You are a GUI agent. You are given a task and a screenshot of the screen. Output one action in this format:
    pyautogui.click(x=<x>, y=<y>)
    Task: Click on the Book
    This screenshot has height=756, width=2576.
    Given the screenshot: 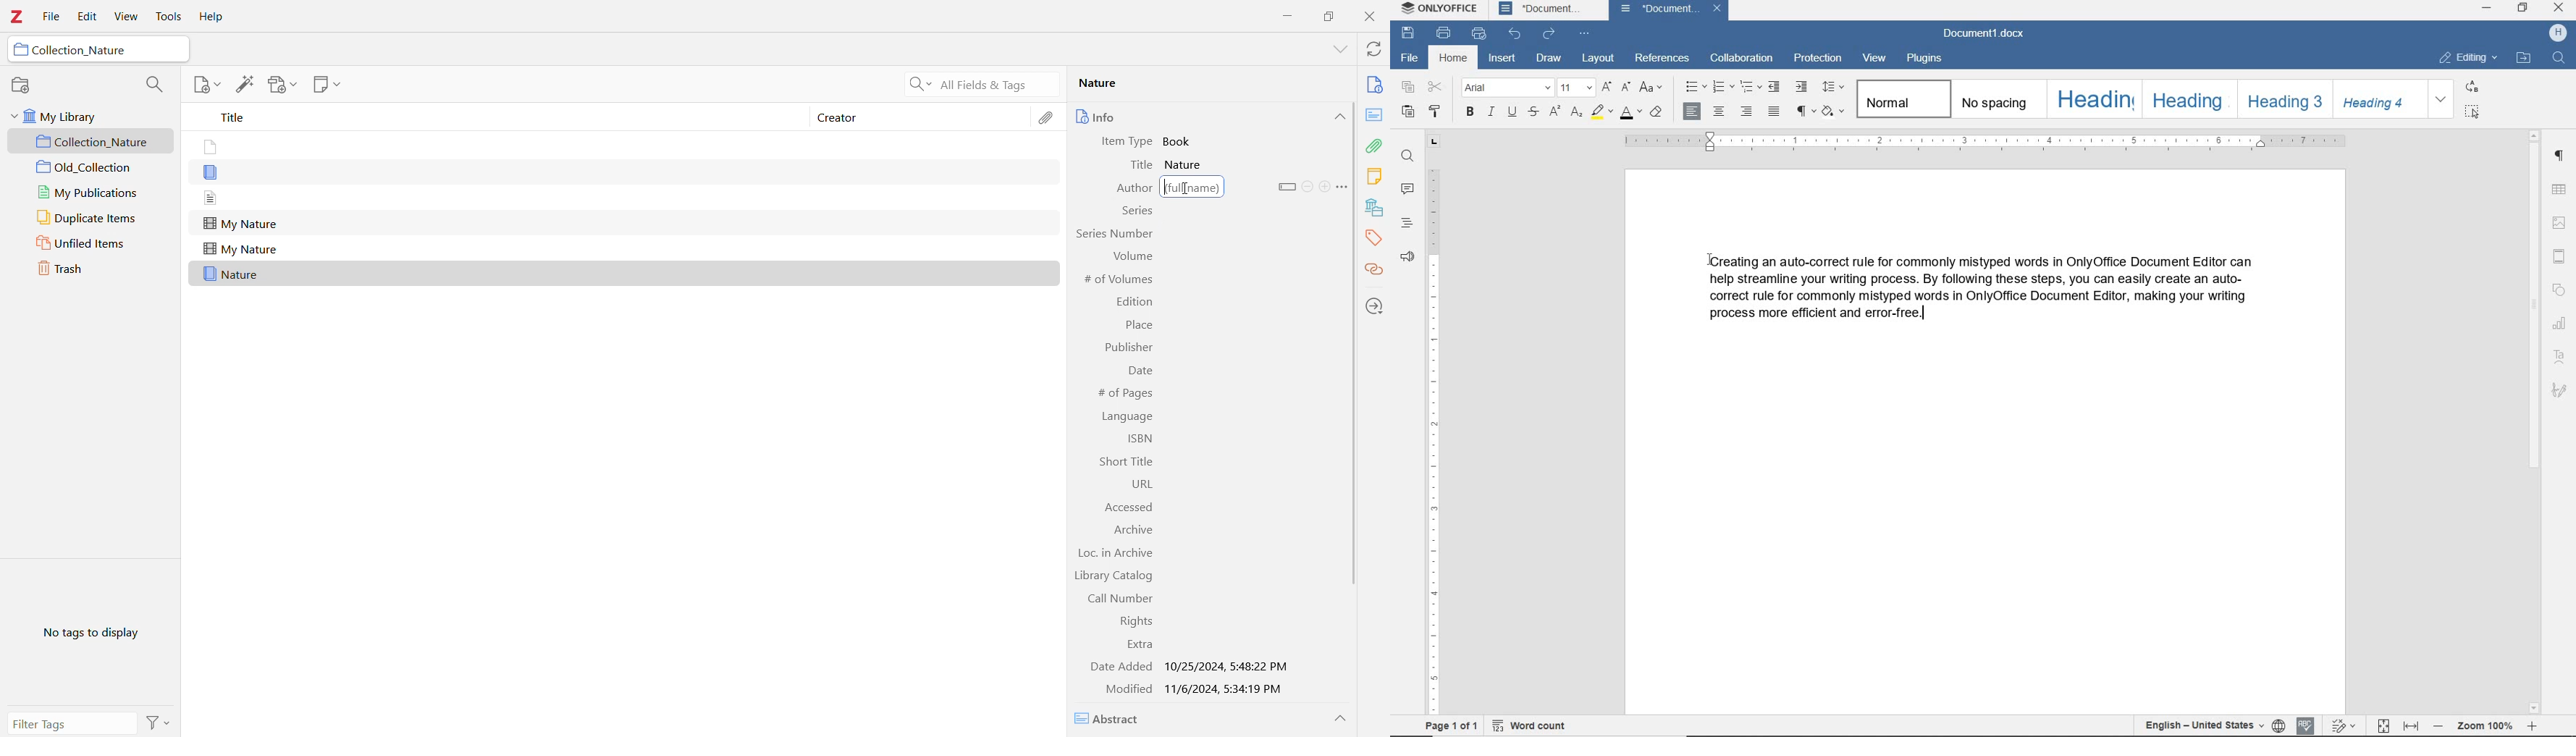 What is the action you would take?
    pyautogui.click(x=1181, y=141)
    